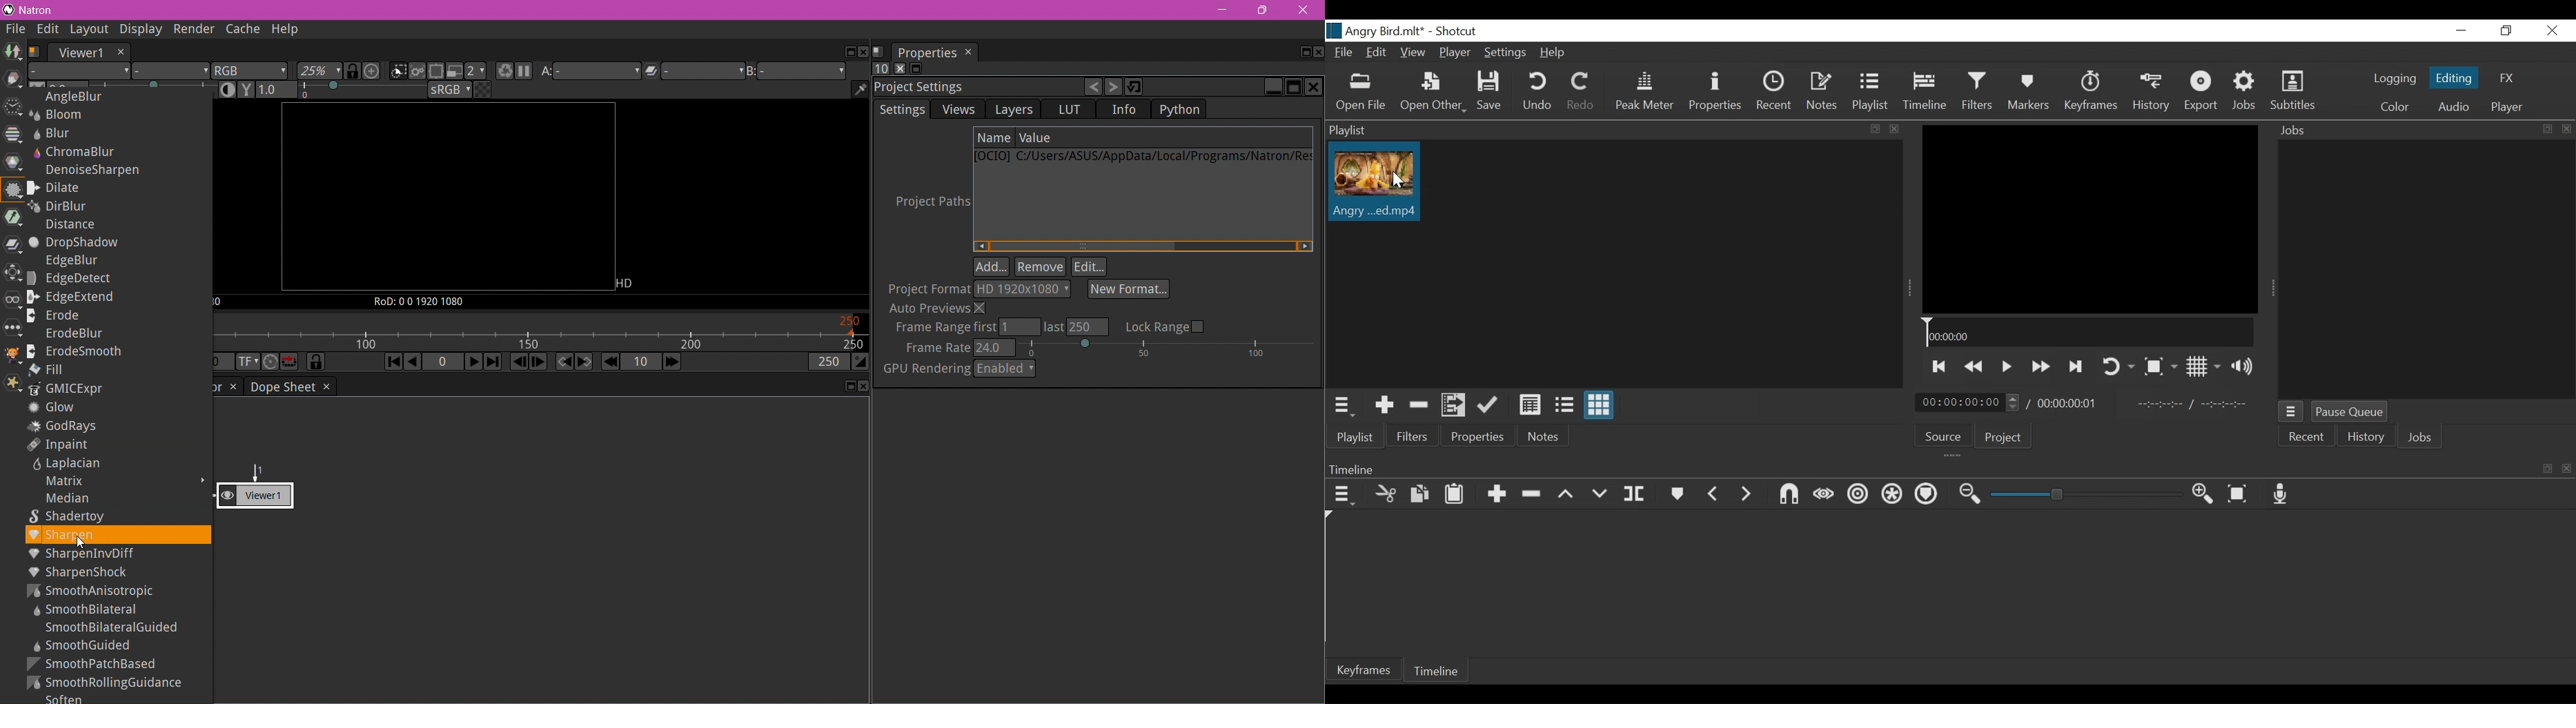 This screenshot has height=728, width=2576. I want to click on Recent, so click(2308, 436).